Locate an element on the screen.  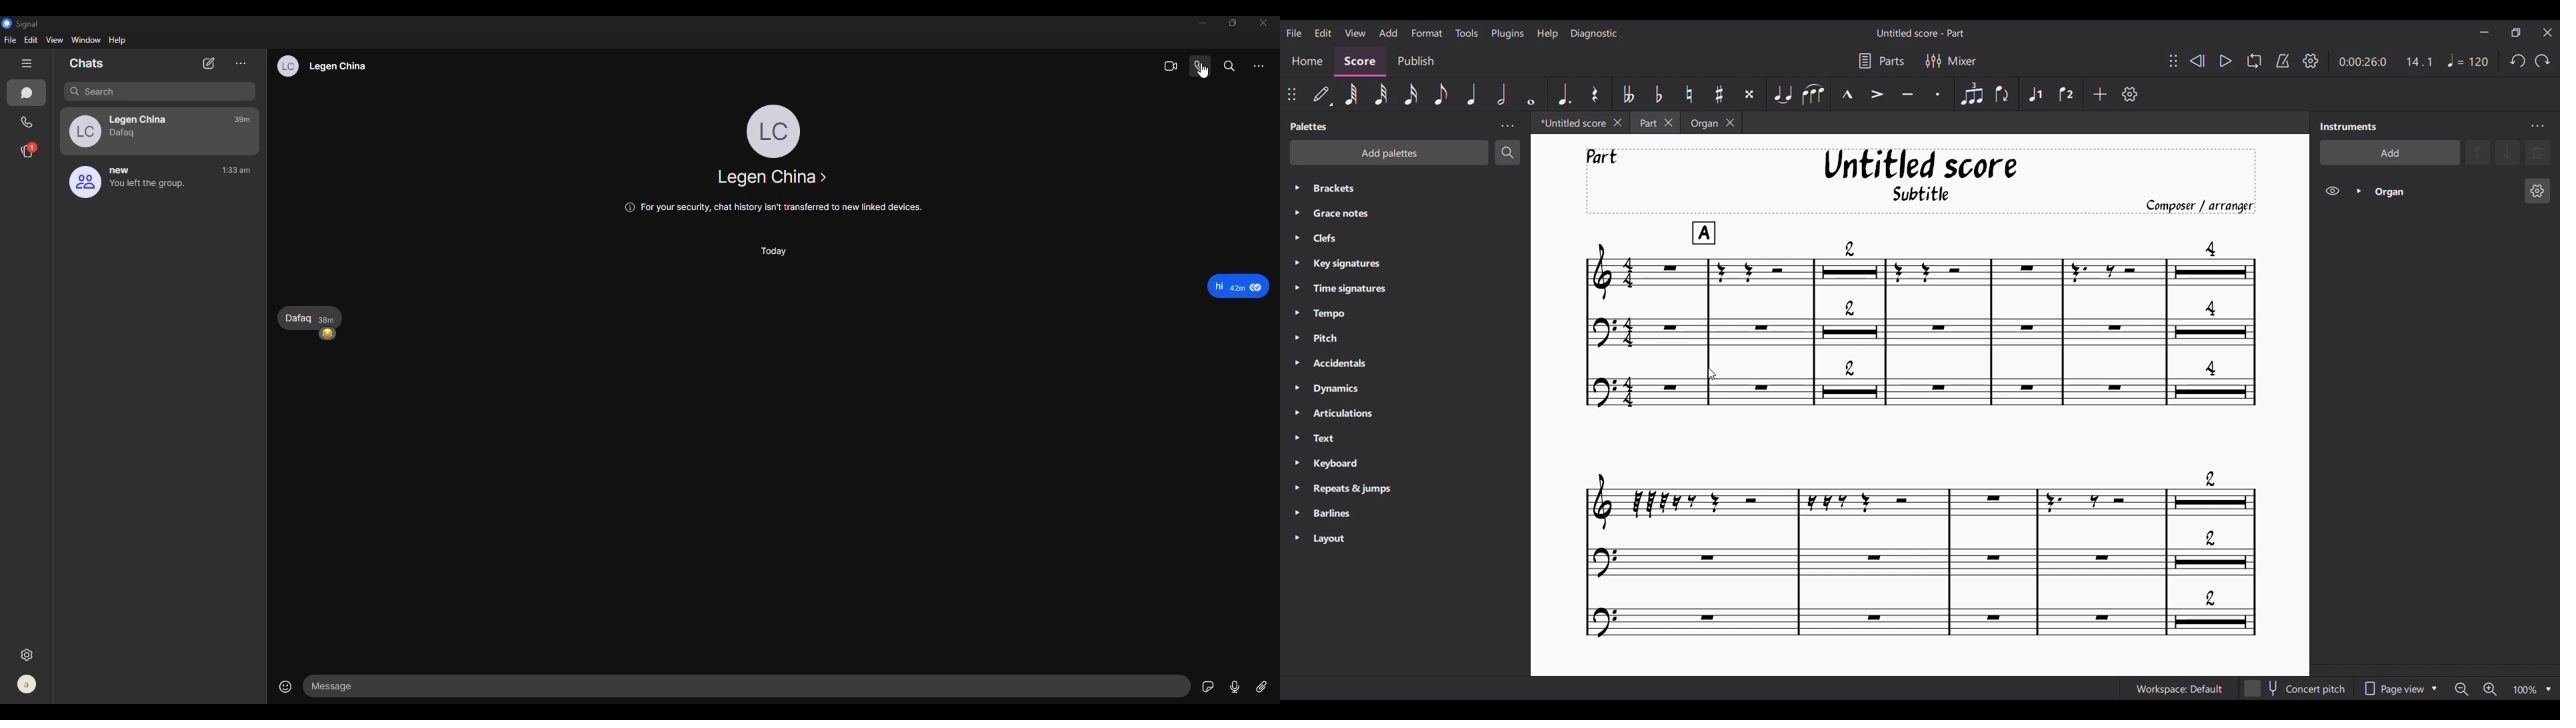
close is located at coordinates (1265, 24).